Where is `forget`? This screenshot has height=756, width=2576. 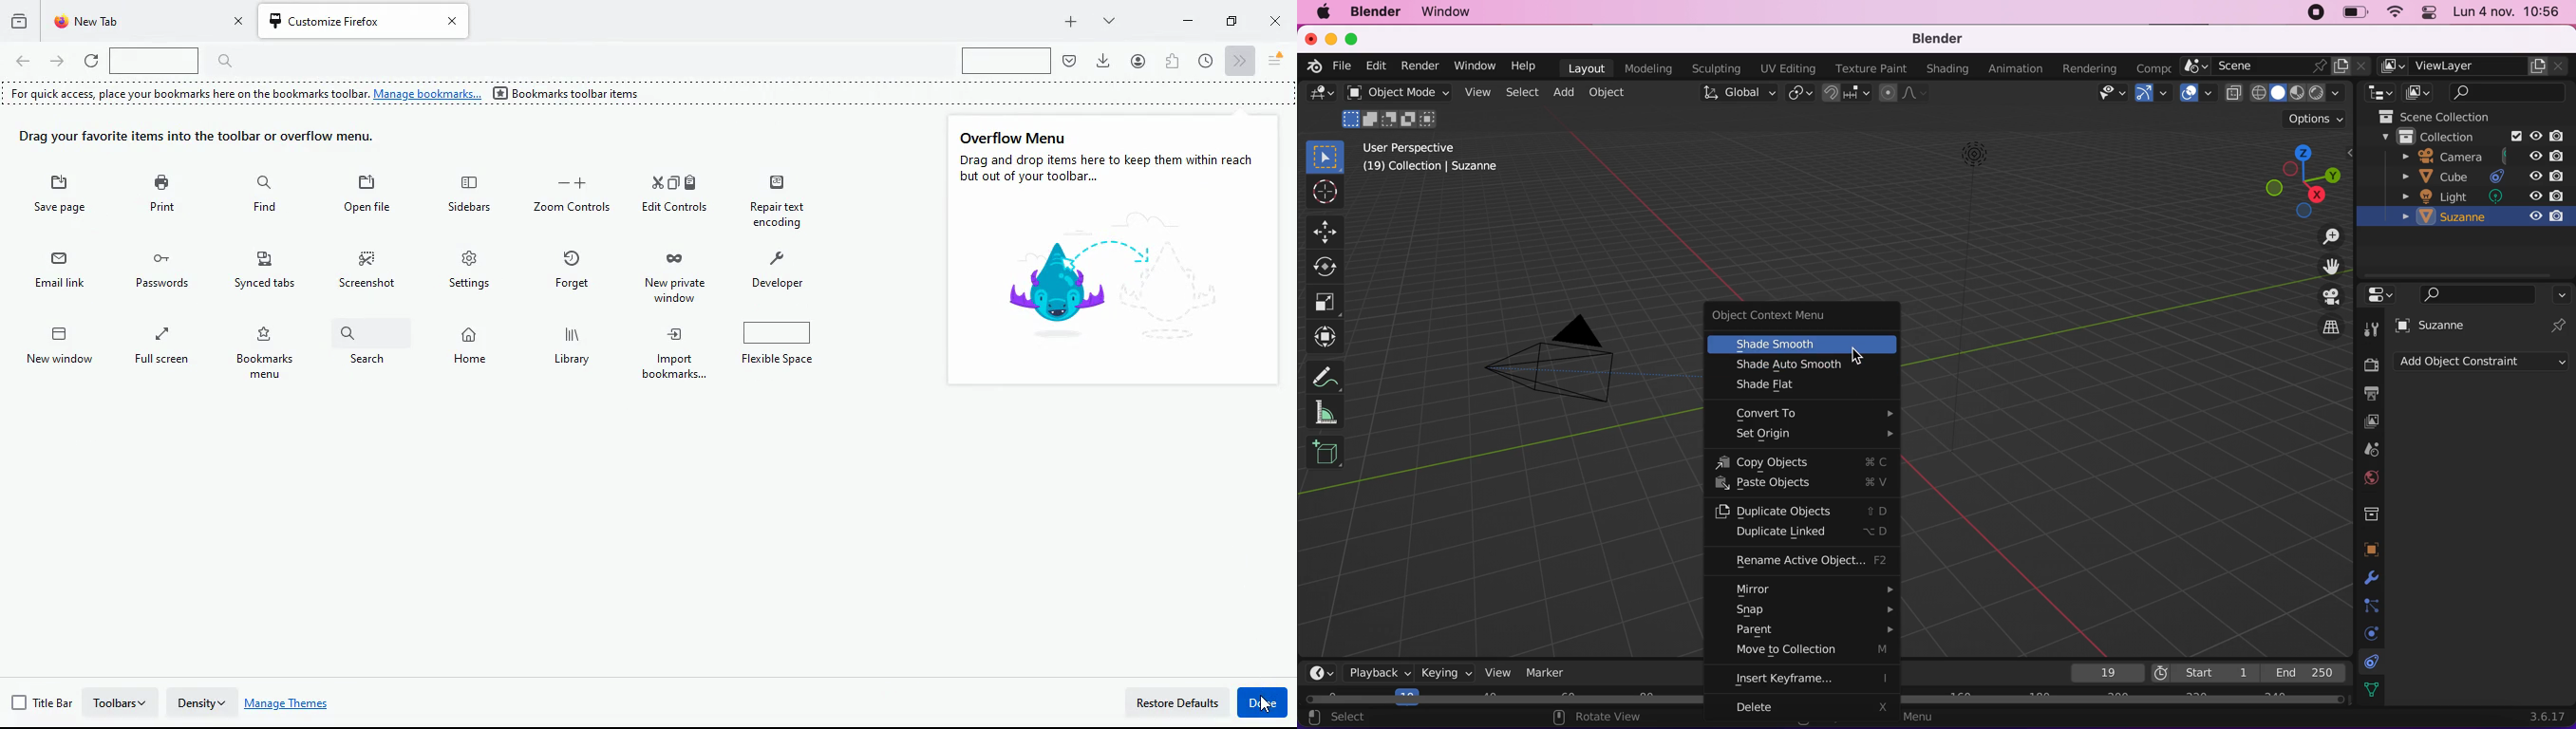 forget is located at coordinates (674, 274).